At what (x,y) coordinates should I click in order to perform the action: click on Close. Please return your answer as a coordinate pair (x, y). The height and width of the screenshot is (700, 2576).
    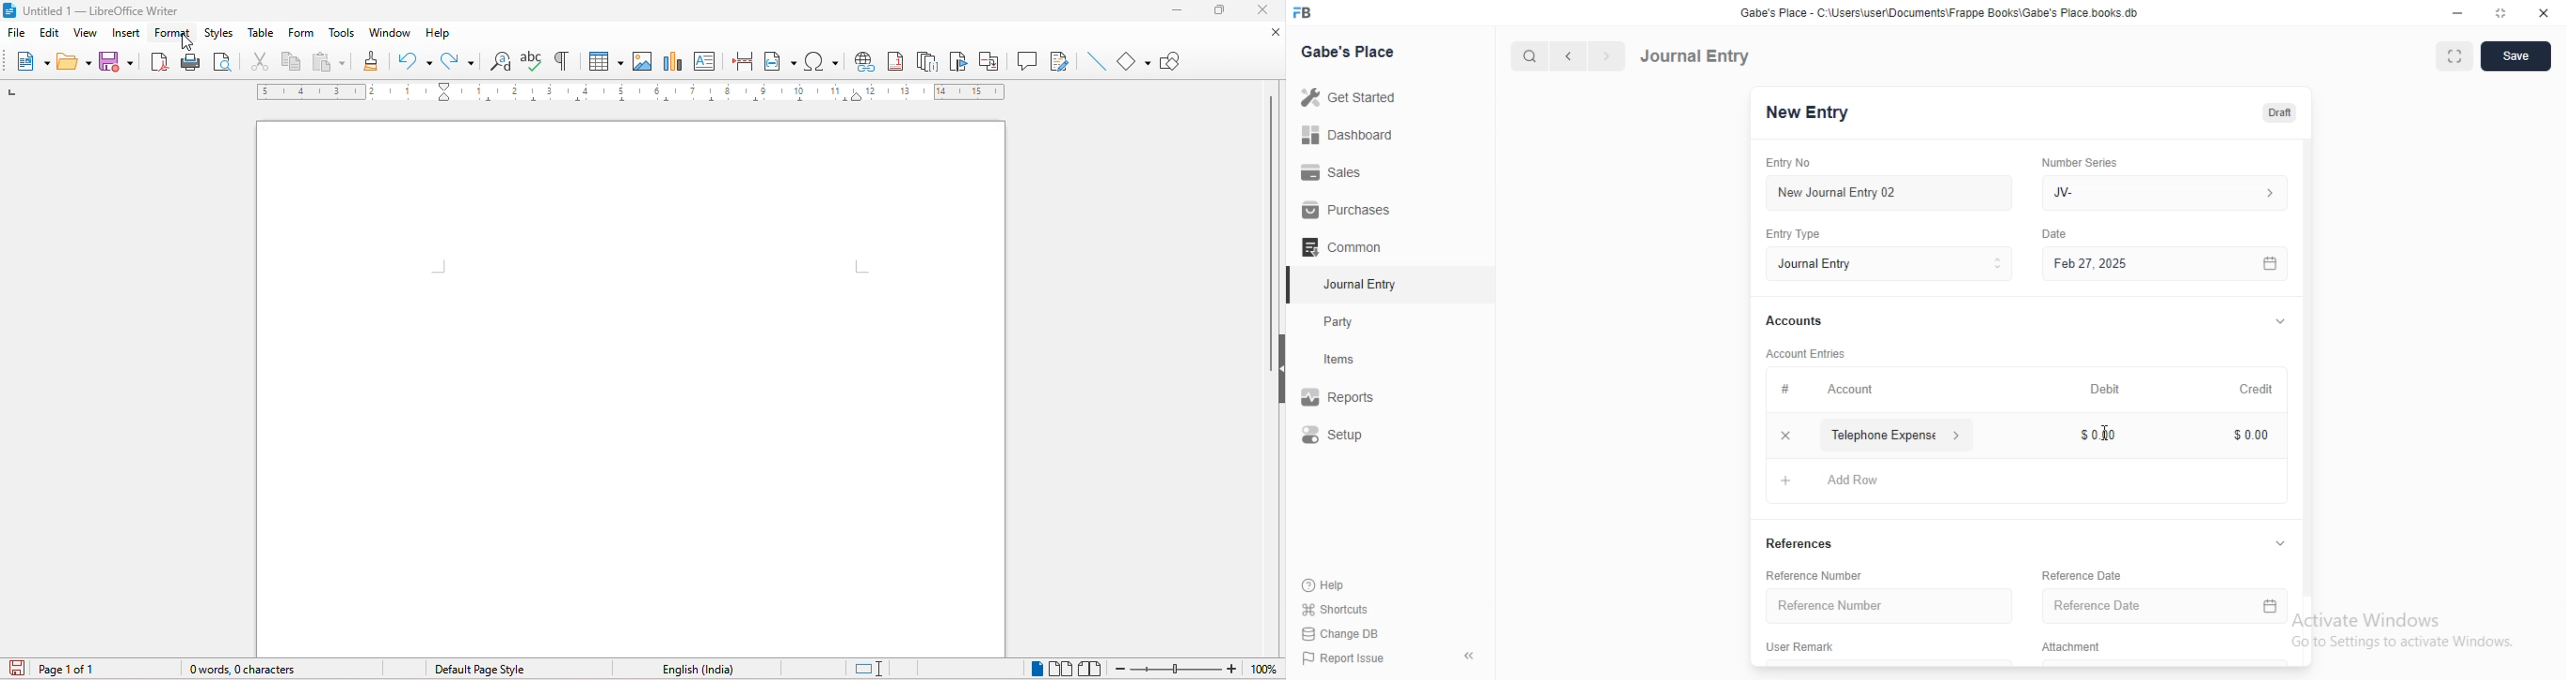
    Looking at the image, I should click on (2545, 13).